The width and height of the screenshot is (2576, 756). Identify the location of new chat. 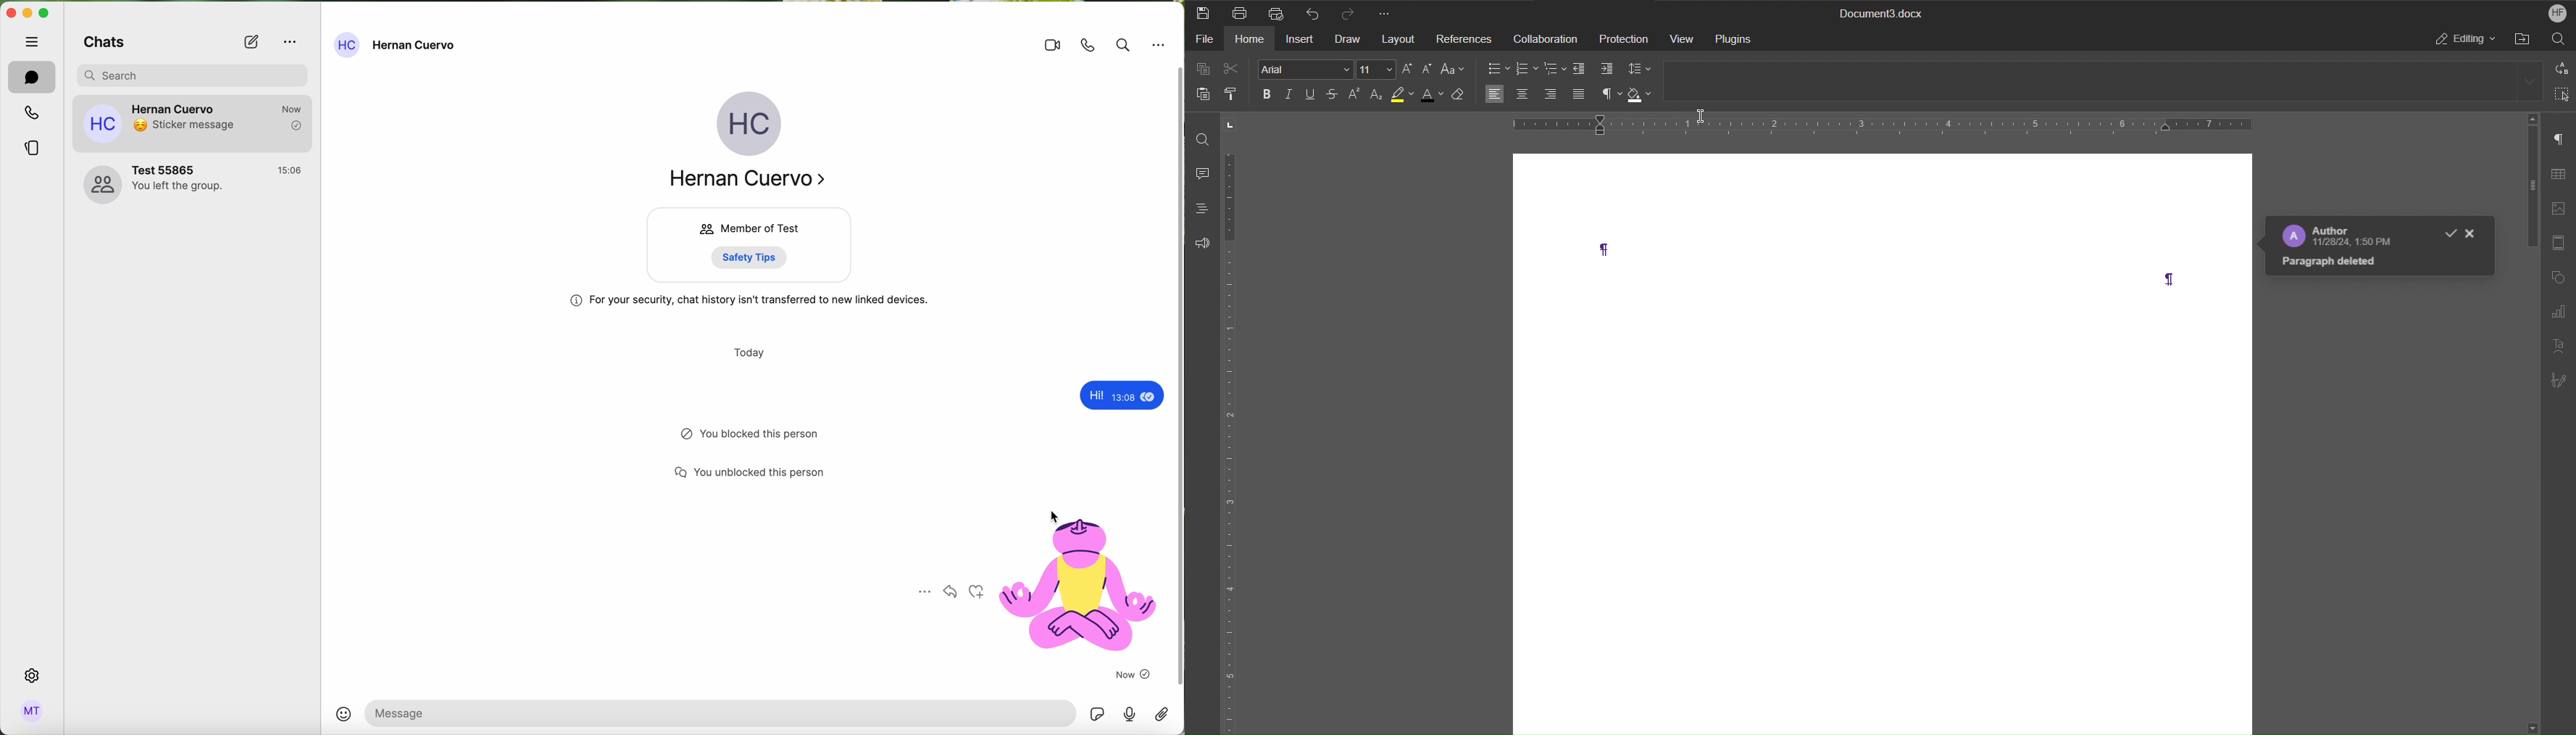
(250, 43).